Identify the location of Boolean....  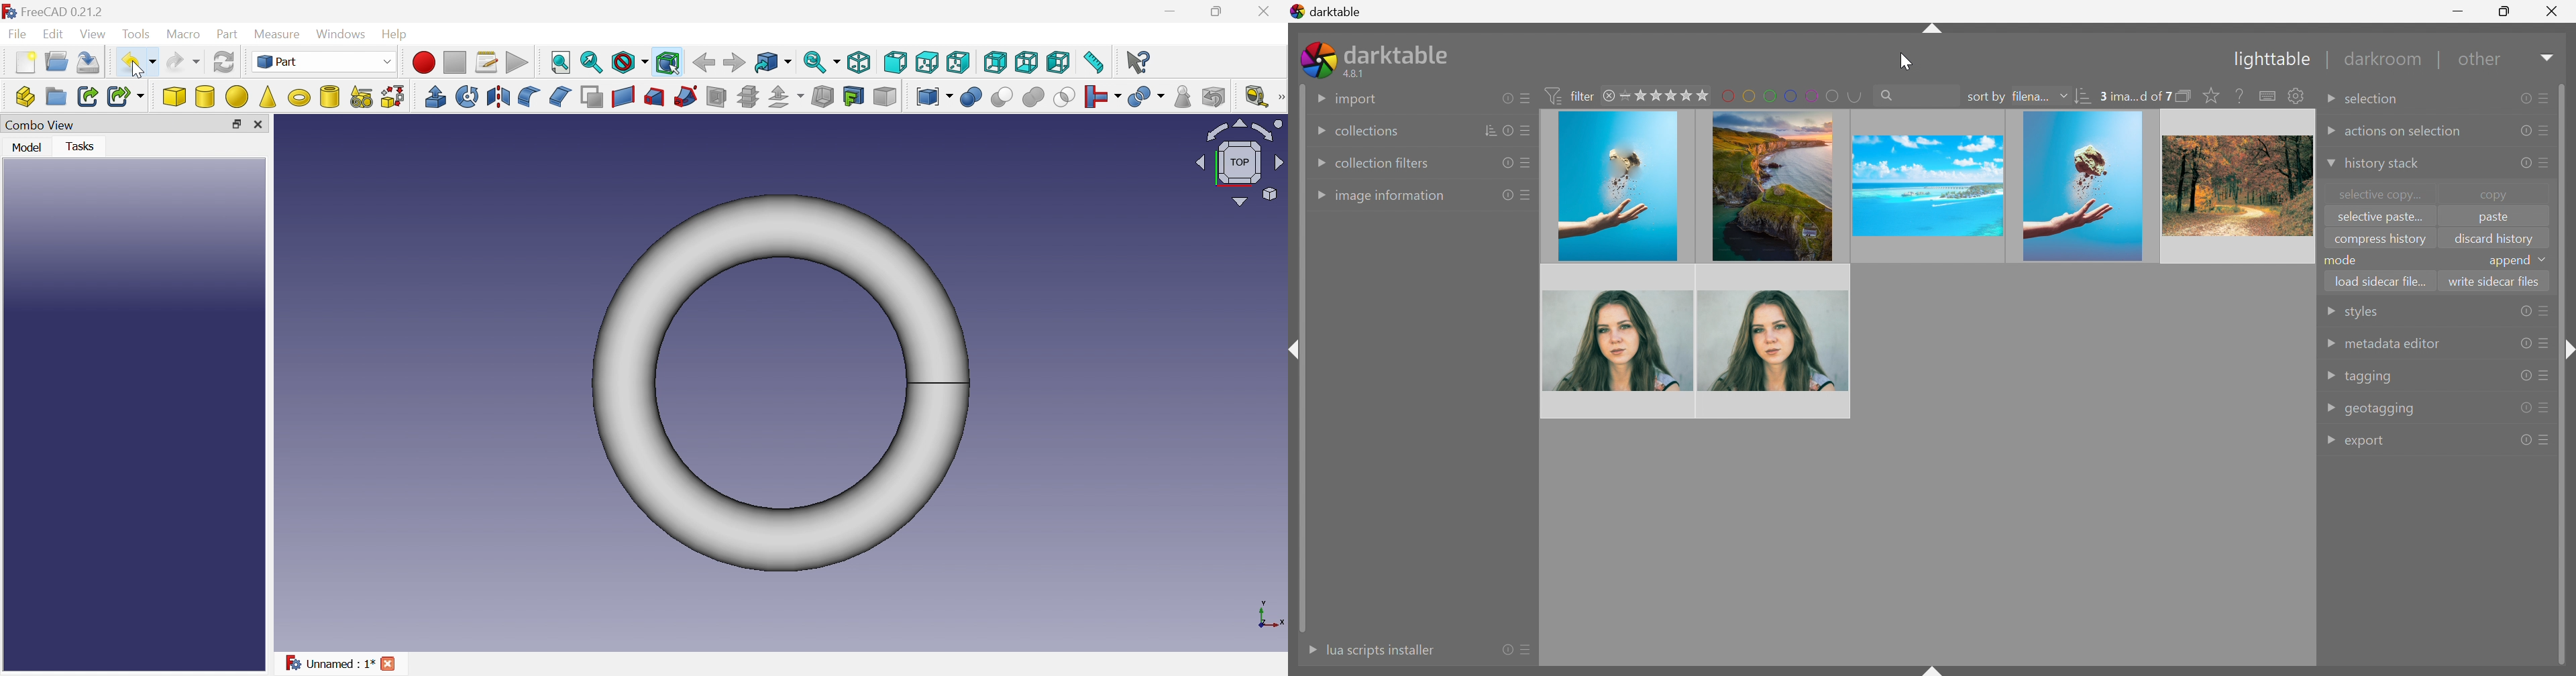
(971, 97).